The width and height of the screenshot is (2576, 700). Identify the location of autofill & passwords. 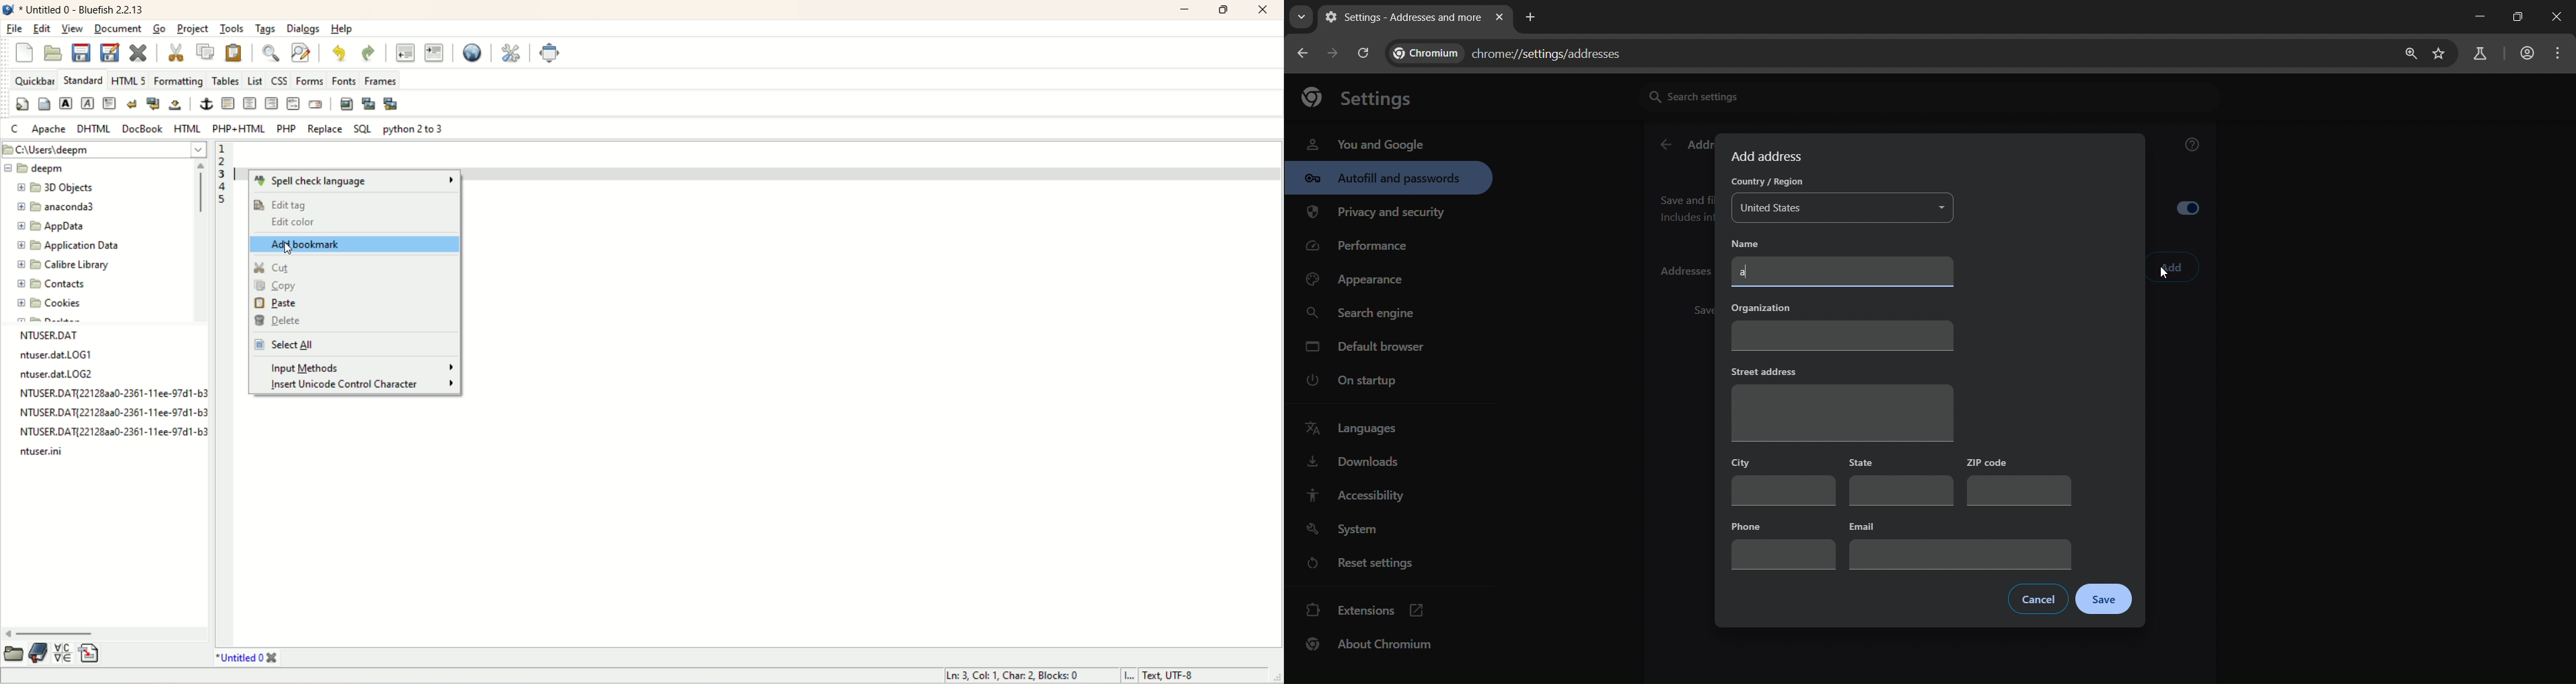
(1388, 178).